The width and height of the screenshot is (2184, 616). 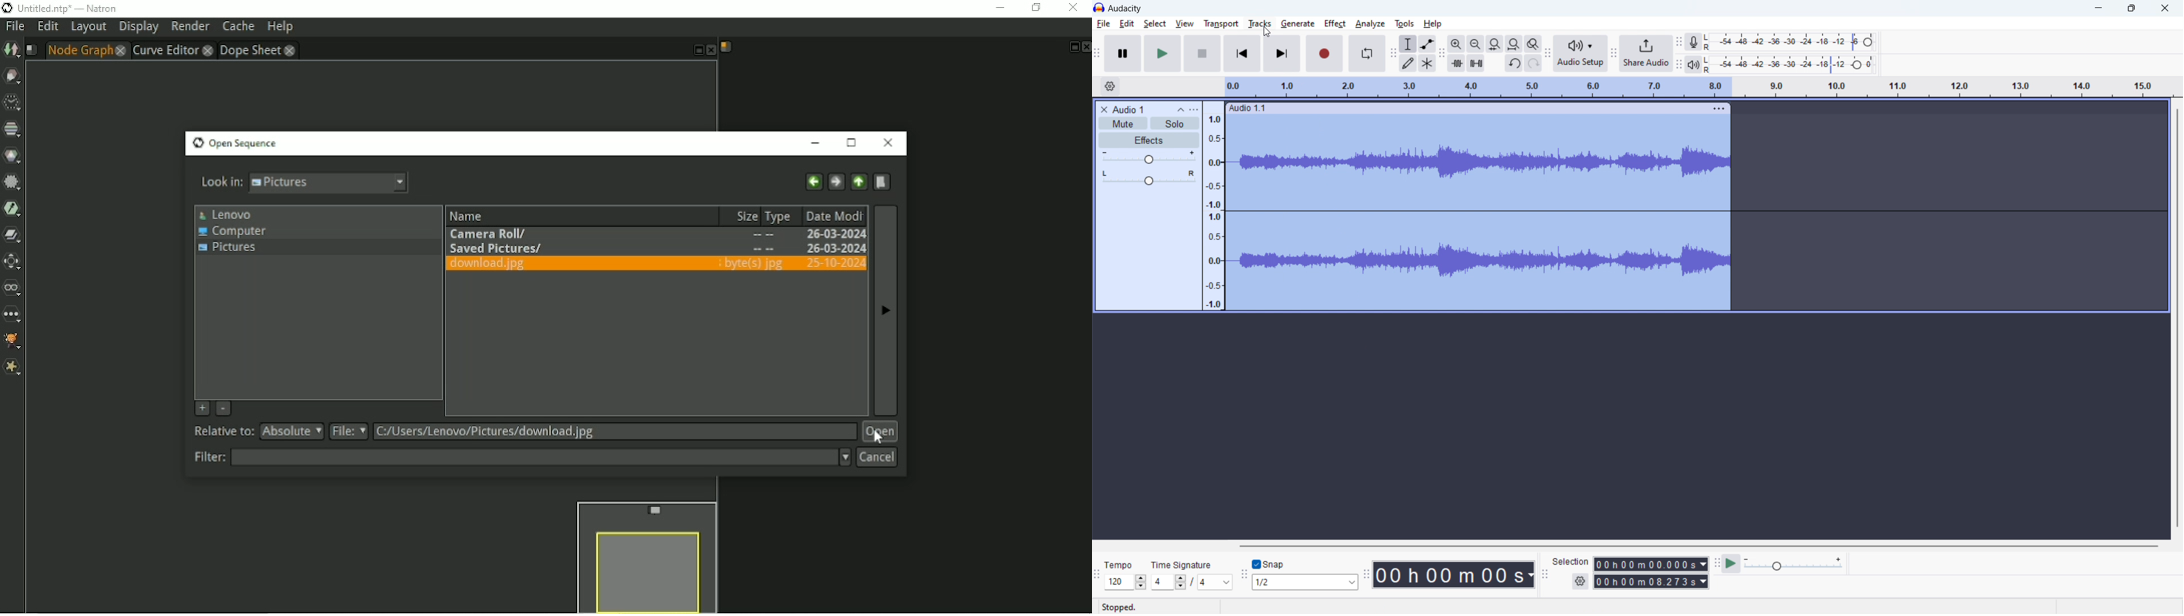 I want to click on time signature toolbar, so click(x=1097, y=575).